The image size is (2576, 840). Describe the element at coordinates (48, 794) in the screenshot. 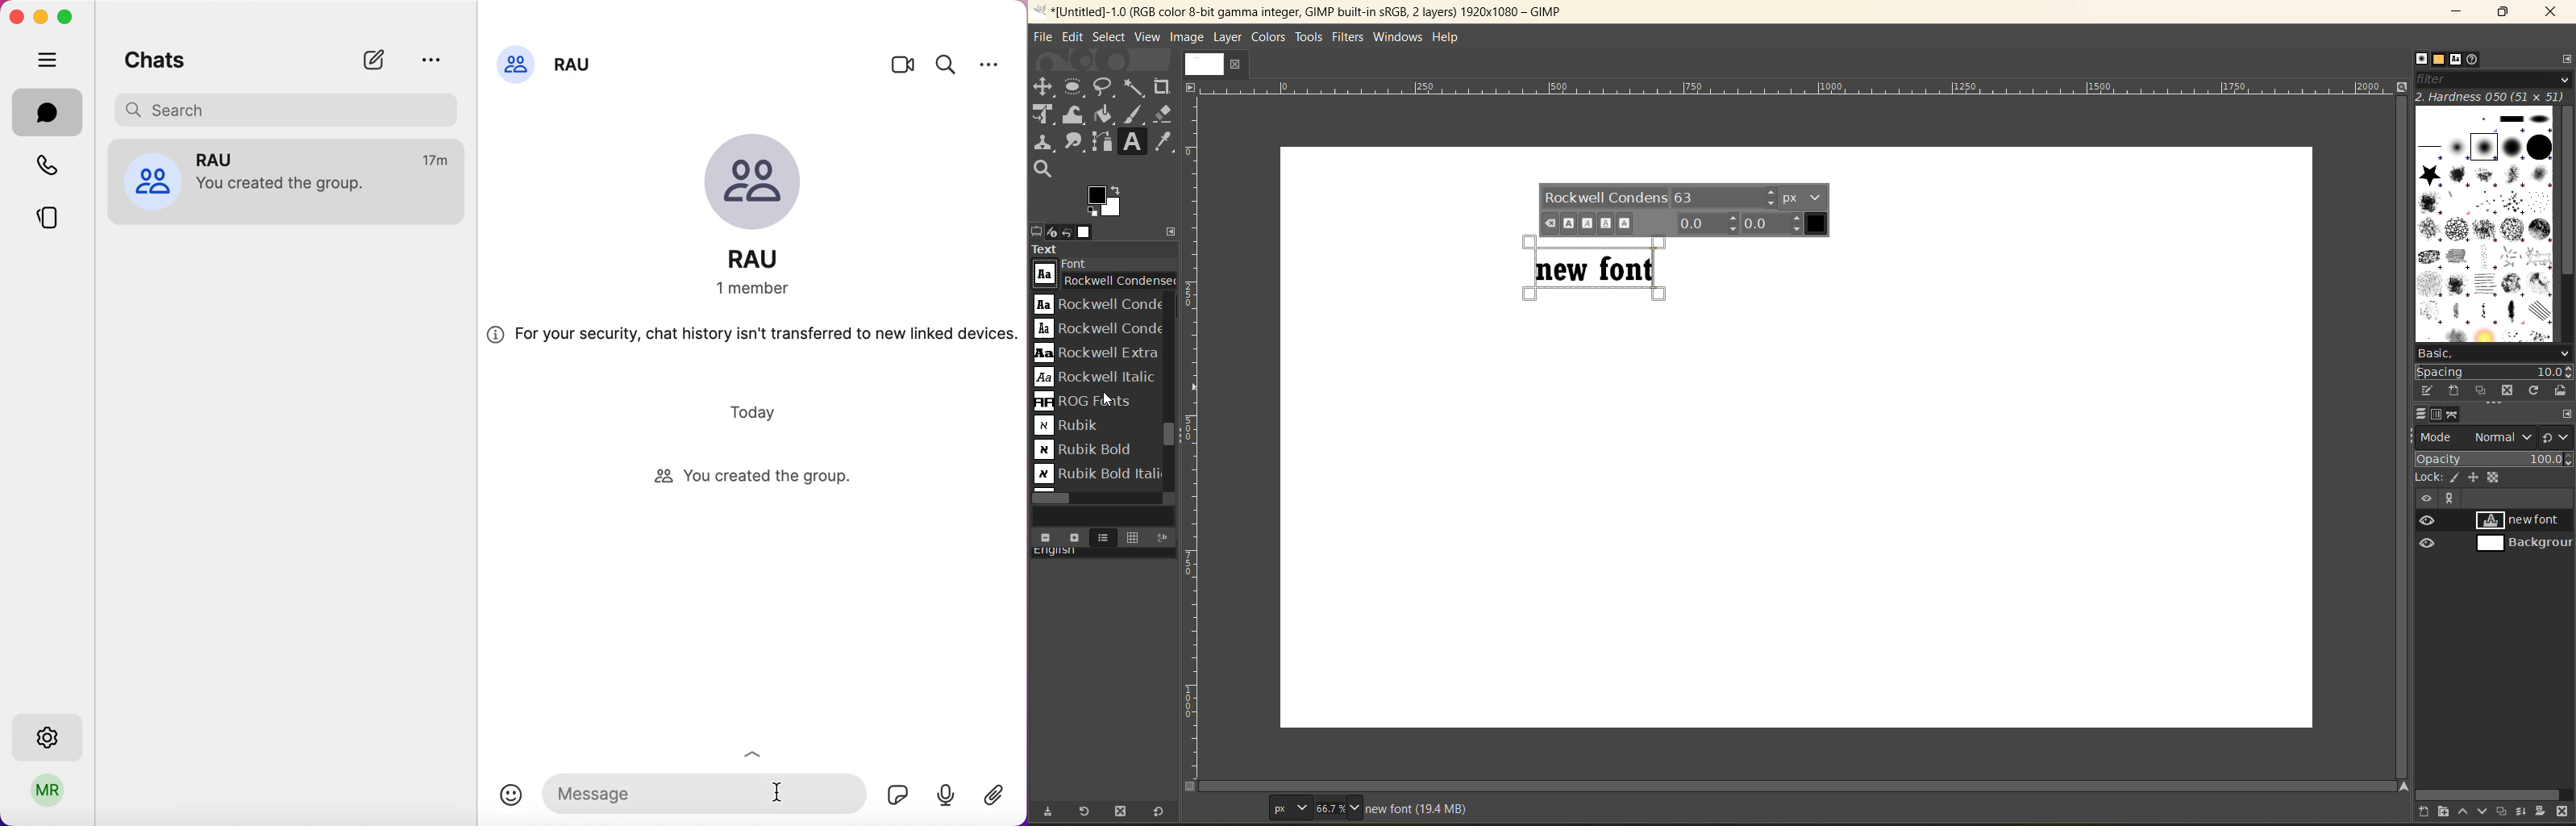

I see `user` at that location.